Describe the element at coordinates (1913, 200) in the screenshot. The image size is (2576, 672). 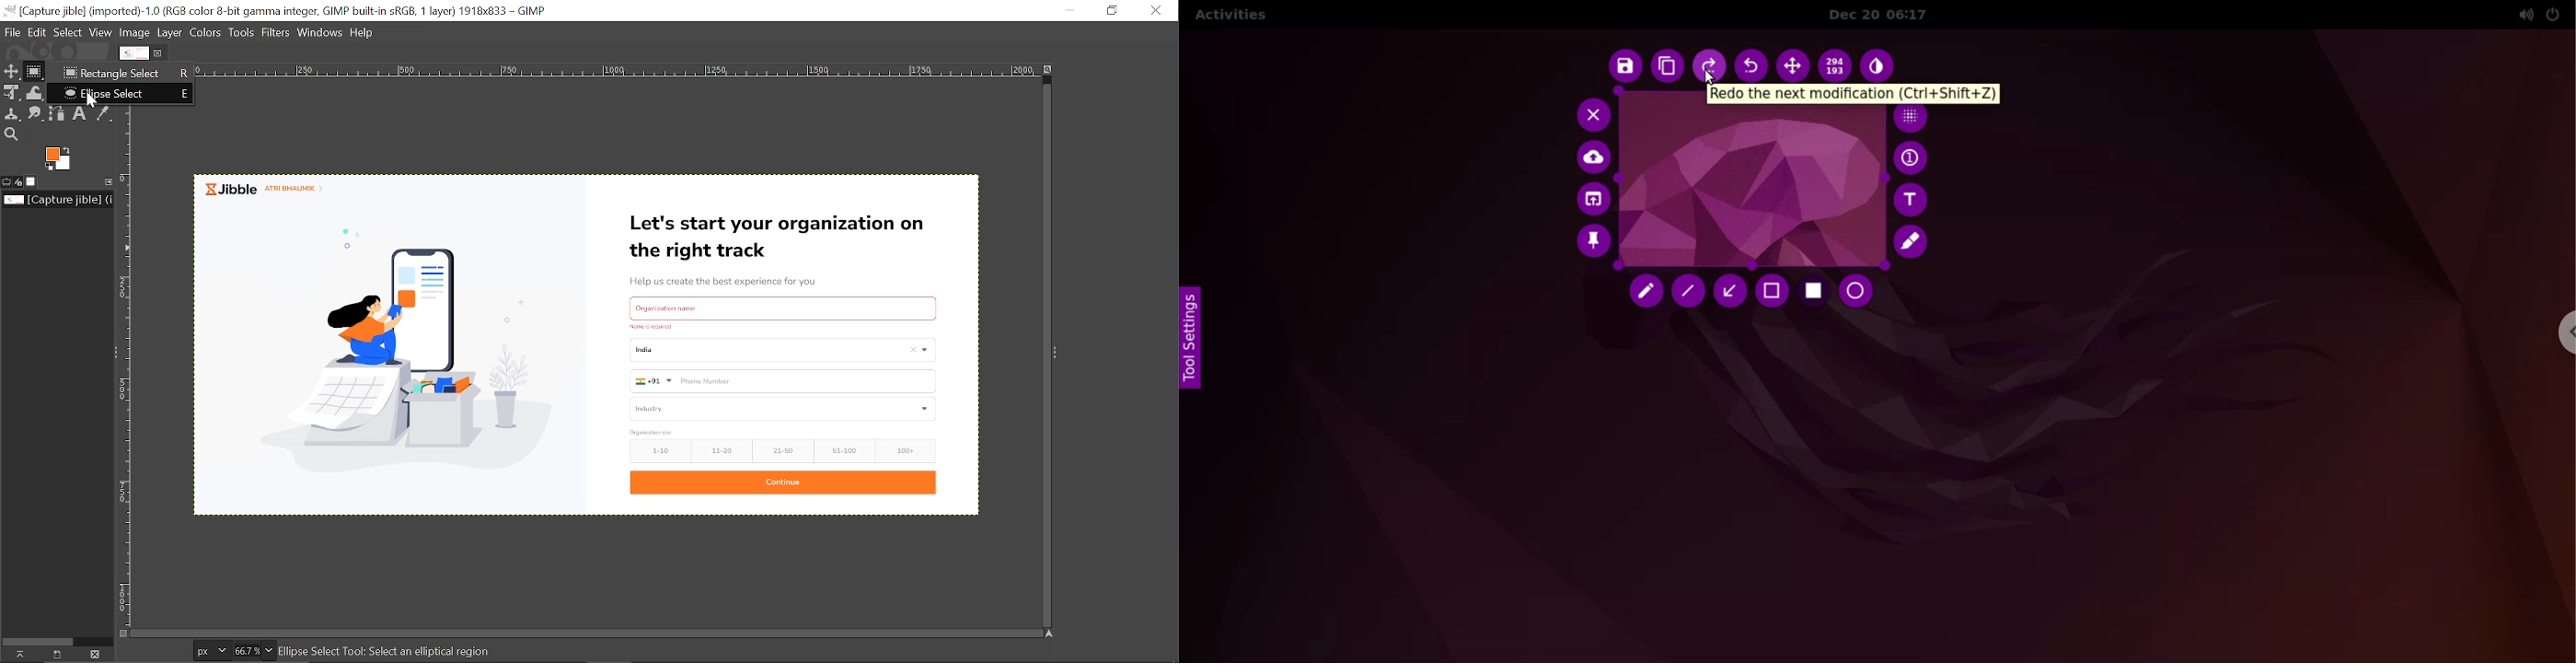
I see `add text` at that location.